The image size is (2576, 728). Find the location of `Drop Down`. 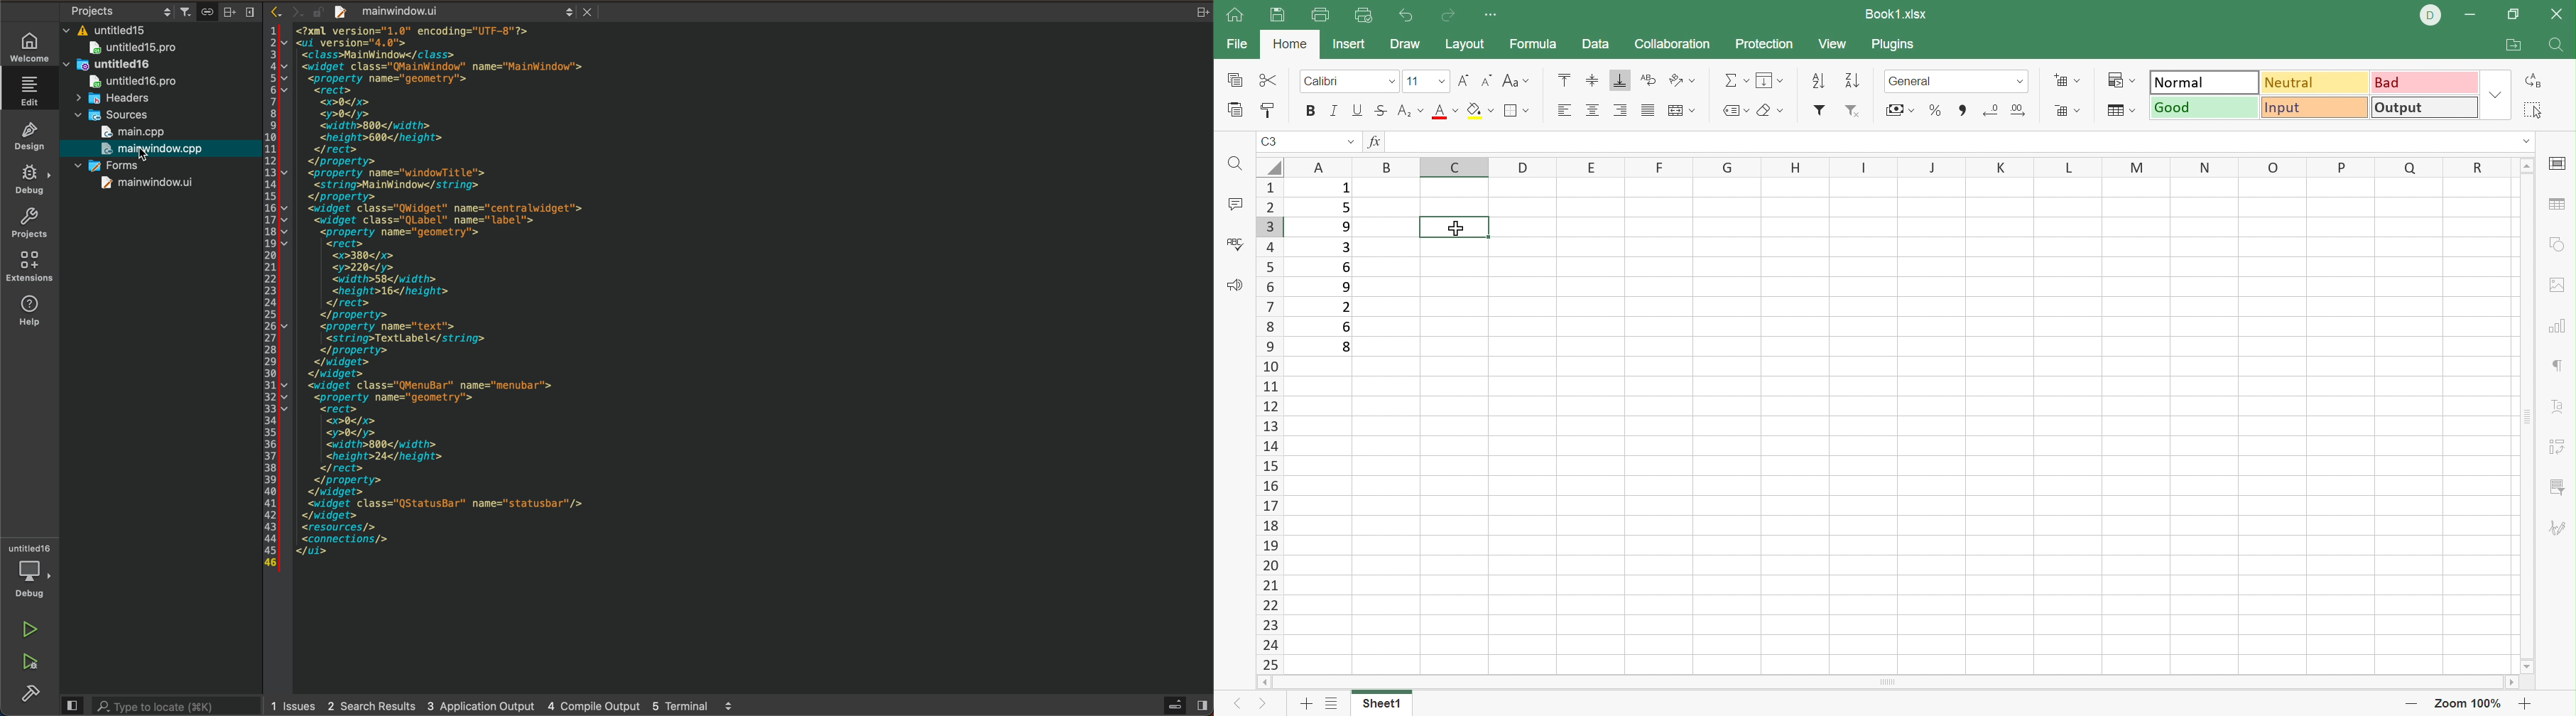

Drop Down is located at coordinates (1439, 82).